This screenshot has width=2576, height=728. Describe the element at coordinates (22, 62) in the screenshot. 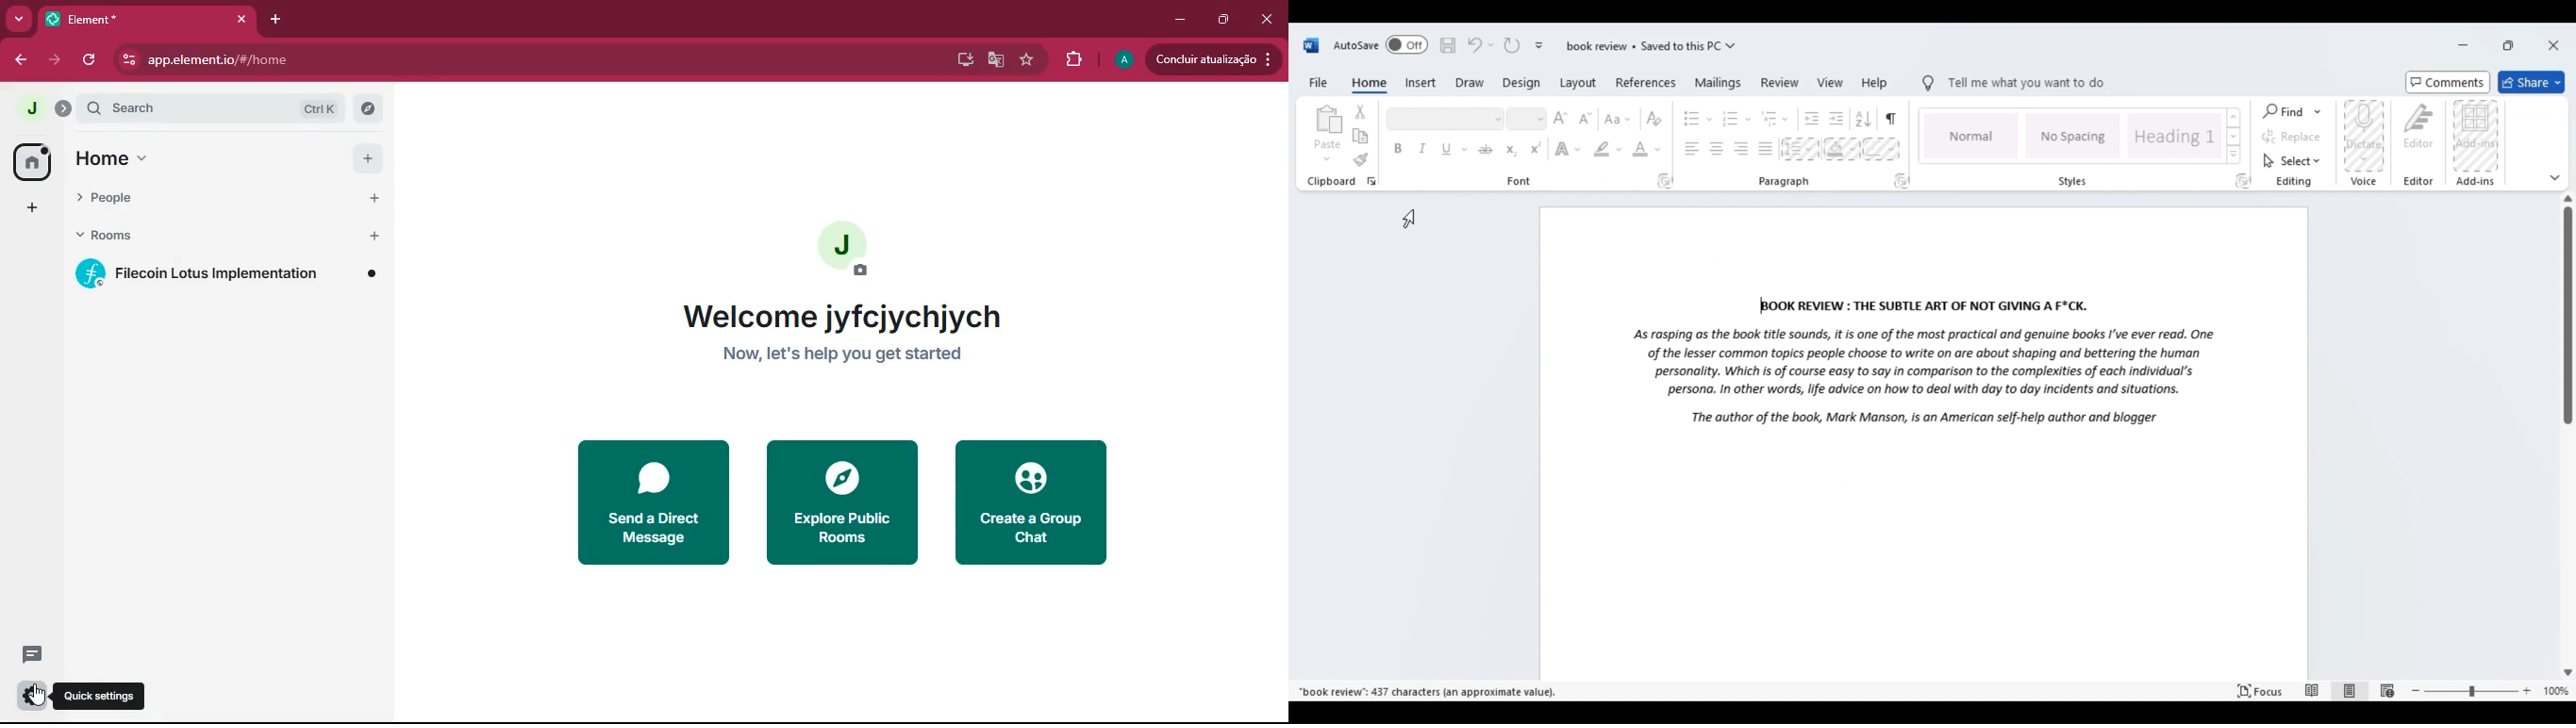

I see `back` at that location.